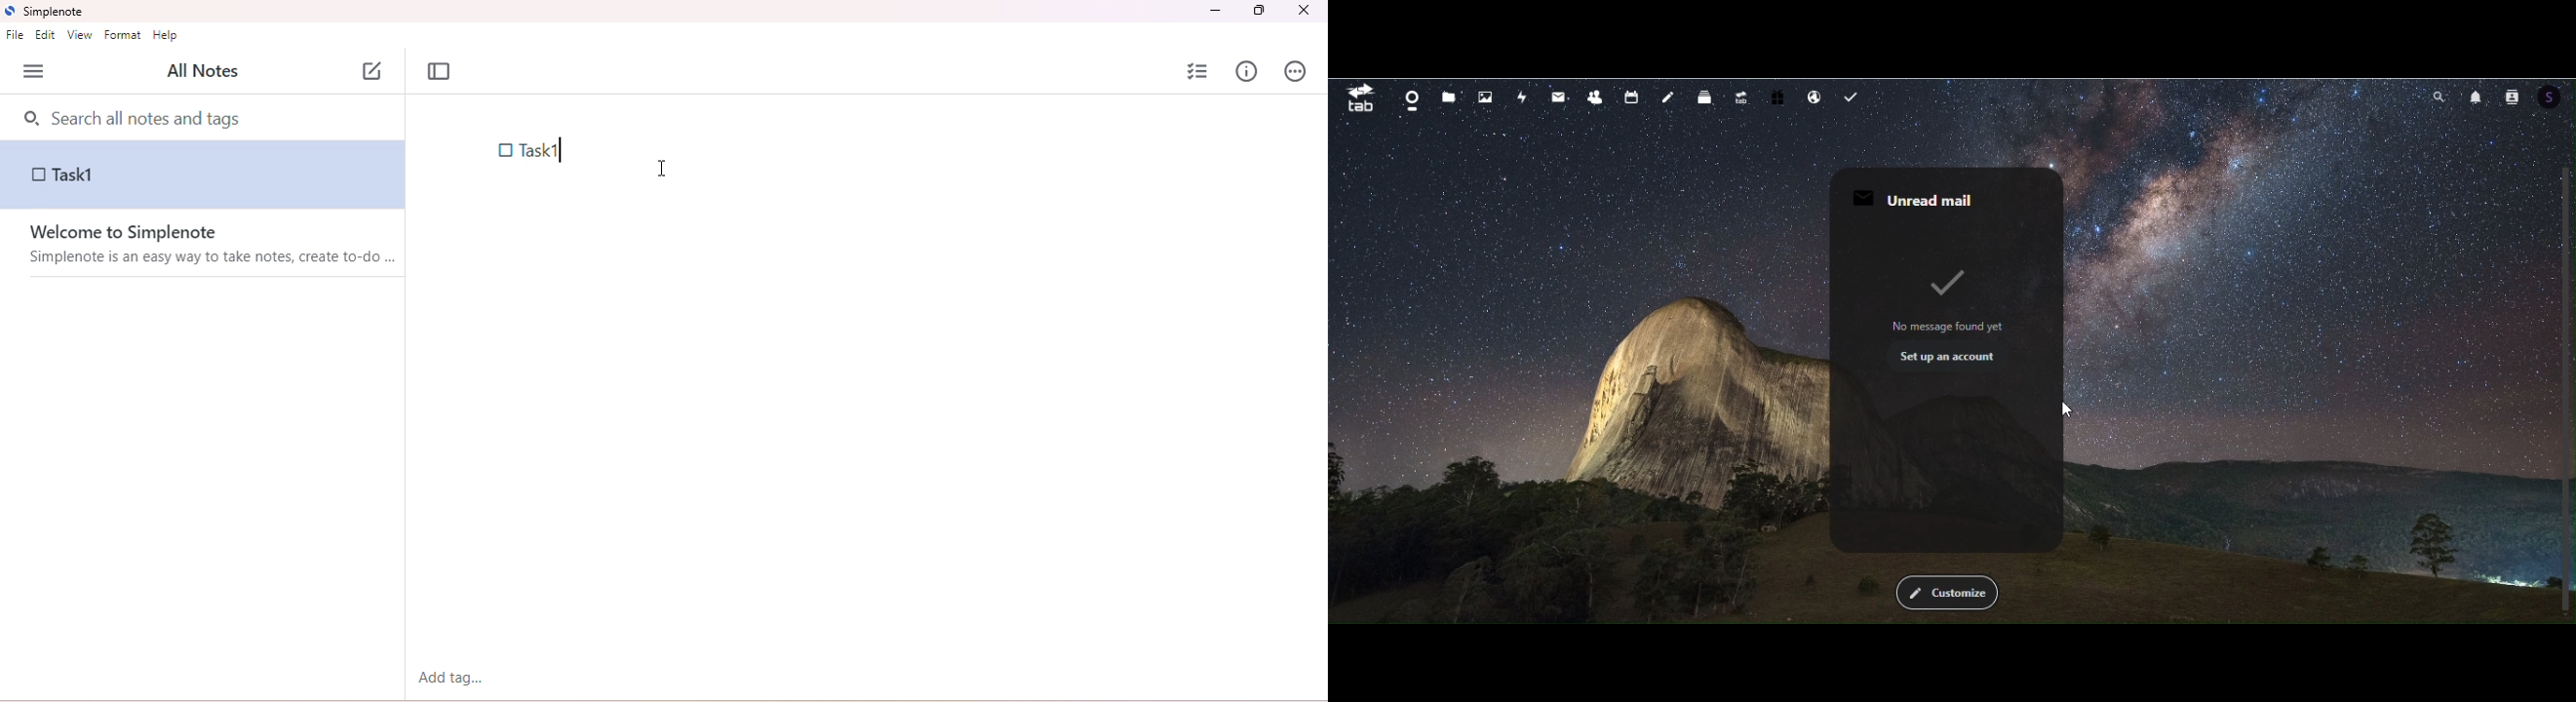 This screenshot has height=728, width=2576. What do you see at coordinates (215, 259) in the screenshot?
I see `simplenote is an easy way to take notes, create to do` at bounding box center [215, 259].